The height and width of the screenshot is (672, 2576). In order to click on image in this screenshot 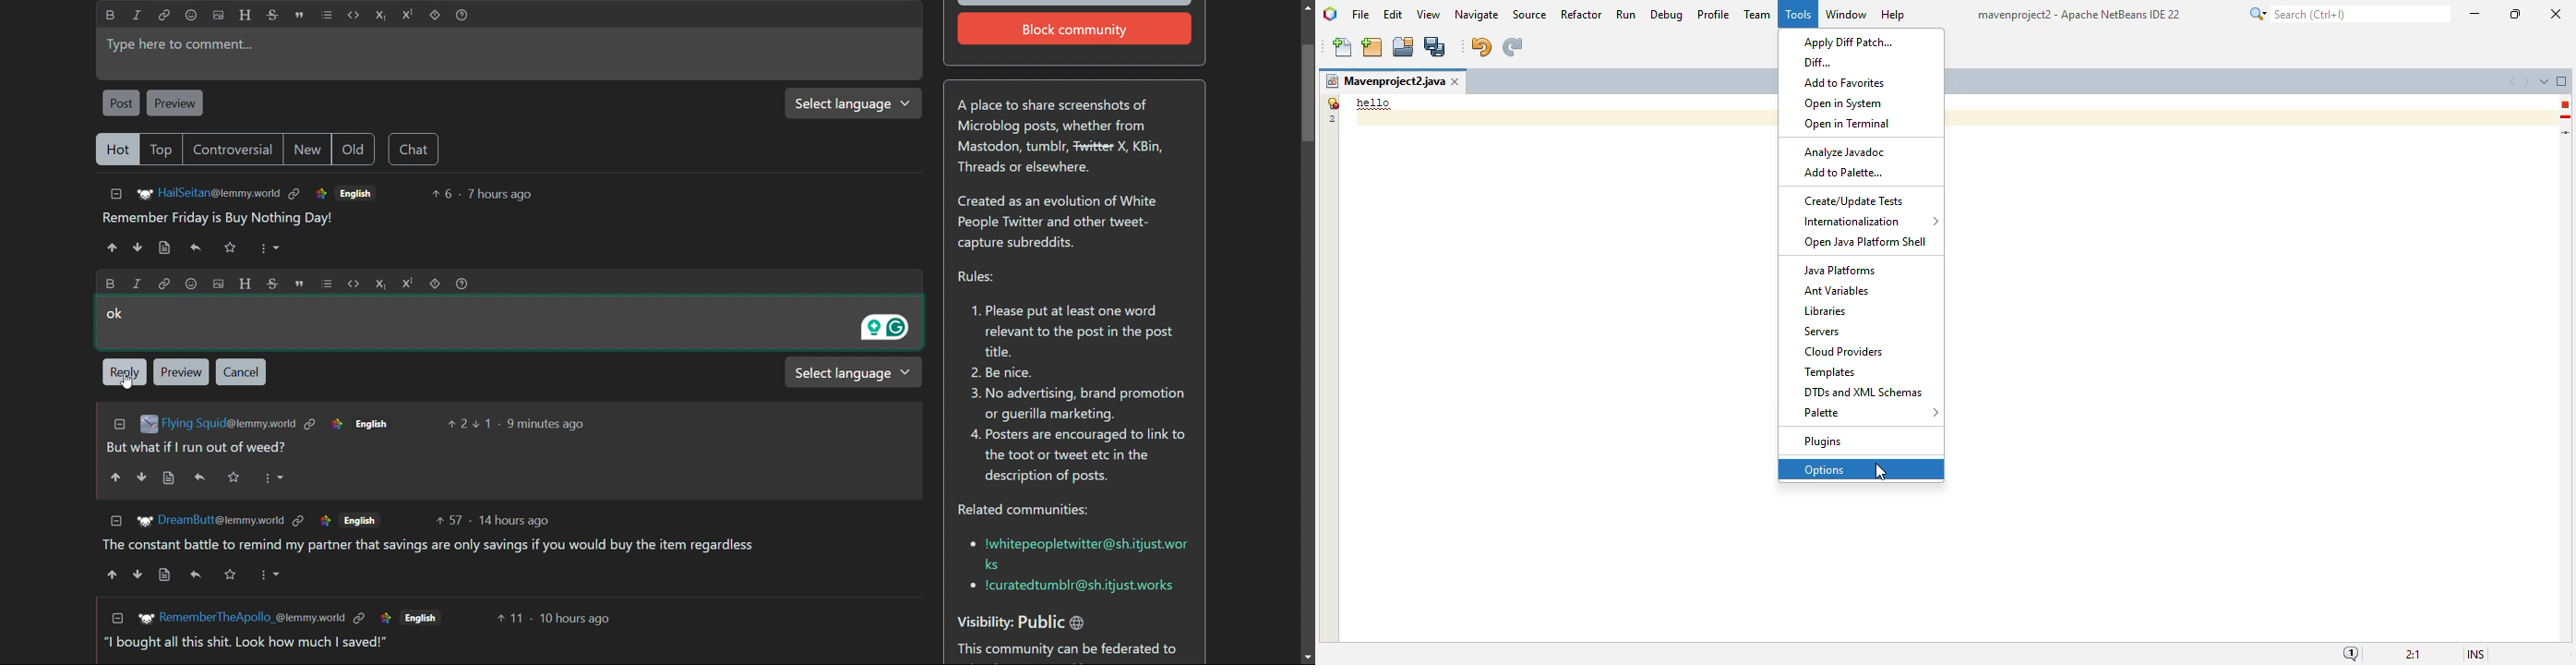, I will do `click(145, 518)`.